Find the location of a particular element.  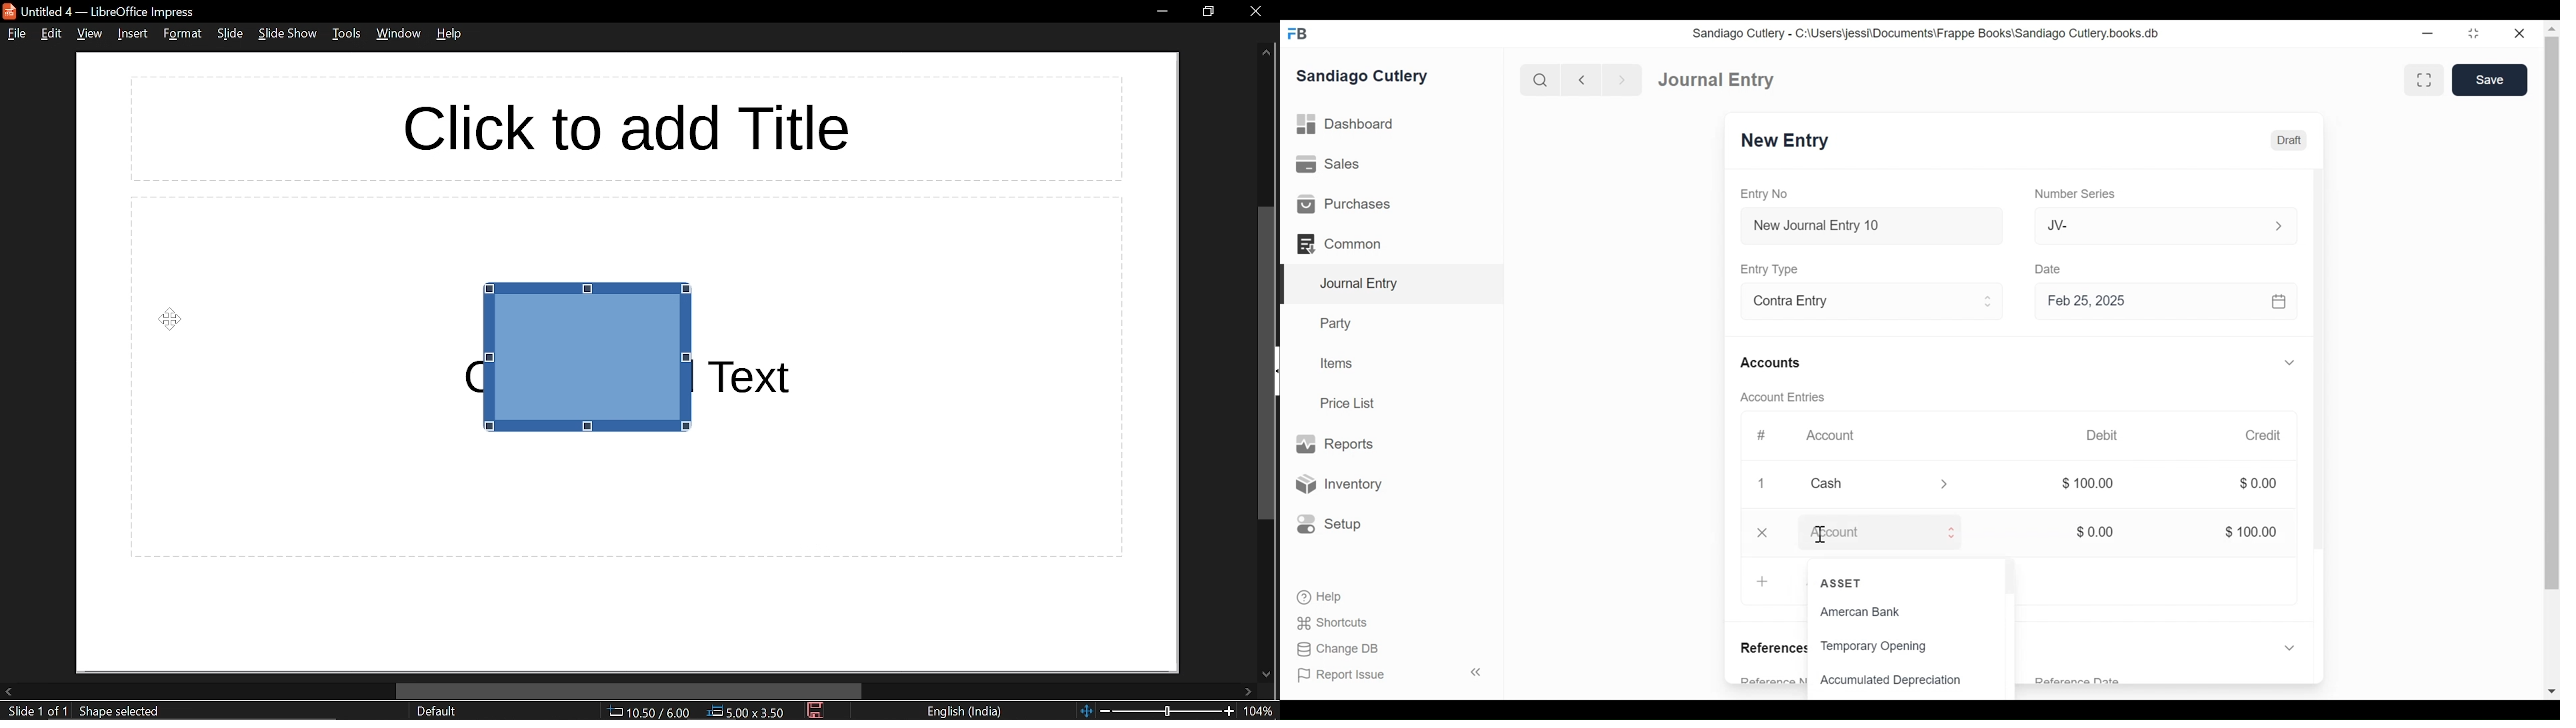

Common is located at coordinates (1340, 243).